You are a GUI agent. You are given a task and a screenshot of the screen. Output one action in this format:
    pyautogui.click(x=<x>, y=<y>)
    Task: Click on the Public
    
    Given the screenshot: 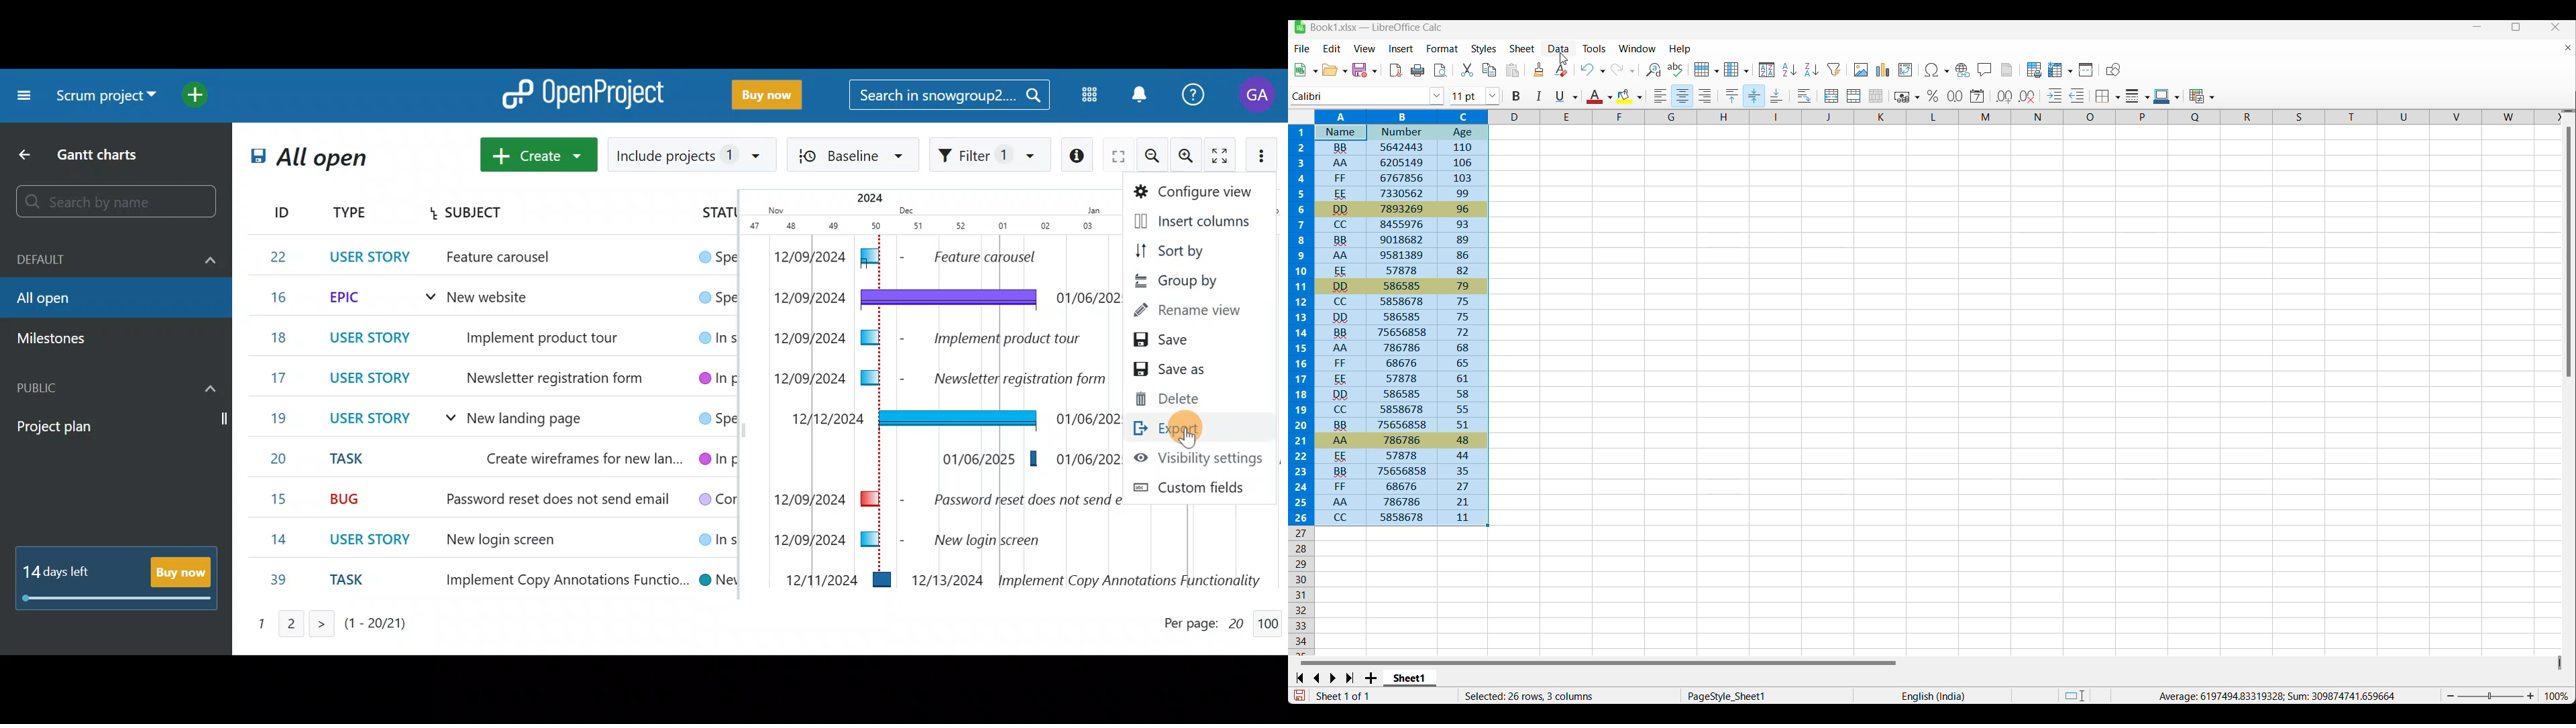 What is the action you would take?
    pyautogui.click(x=118, y=385)
    